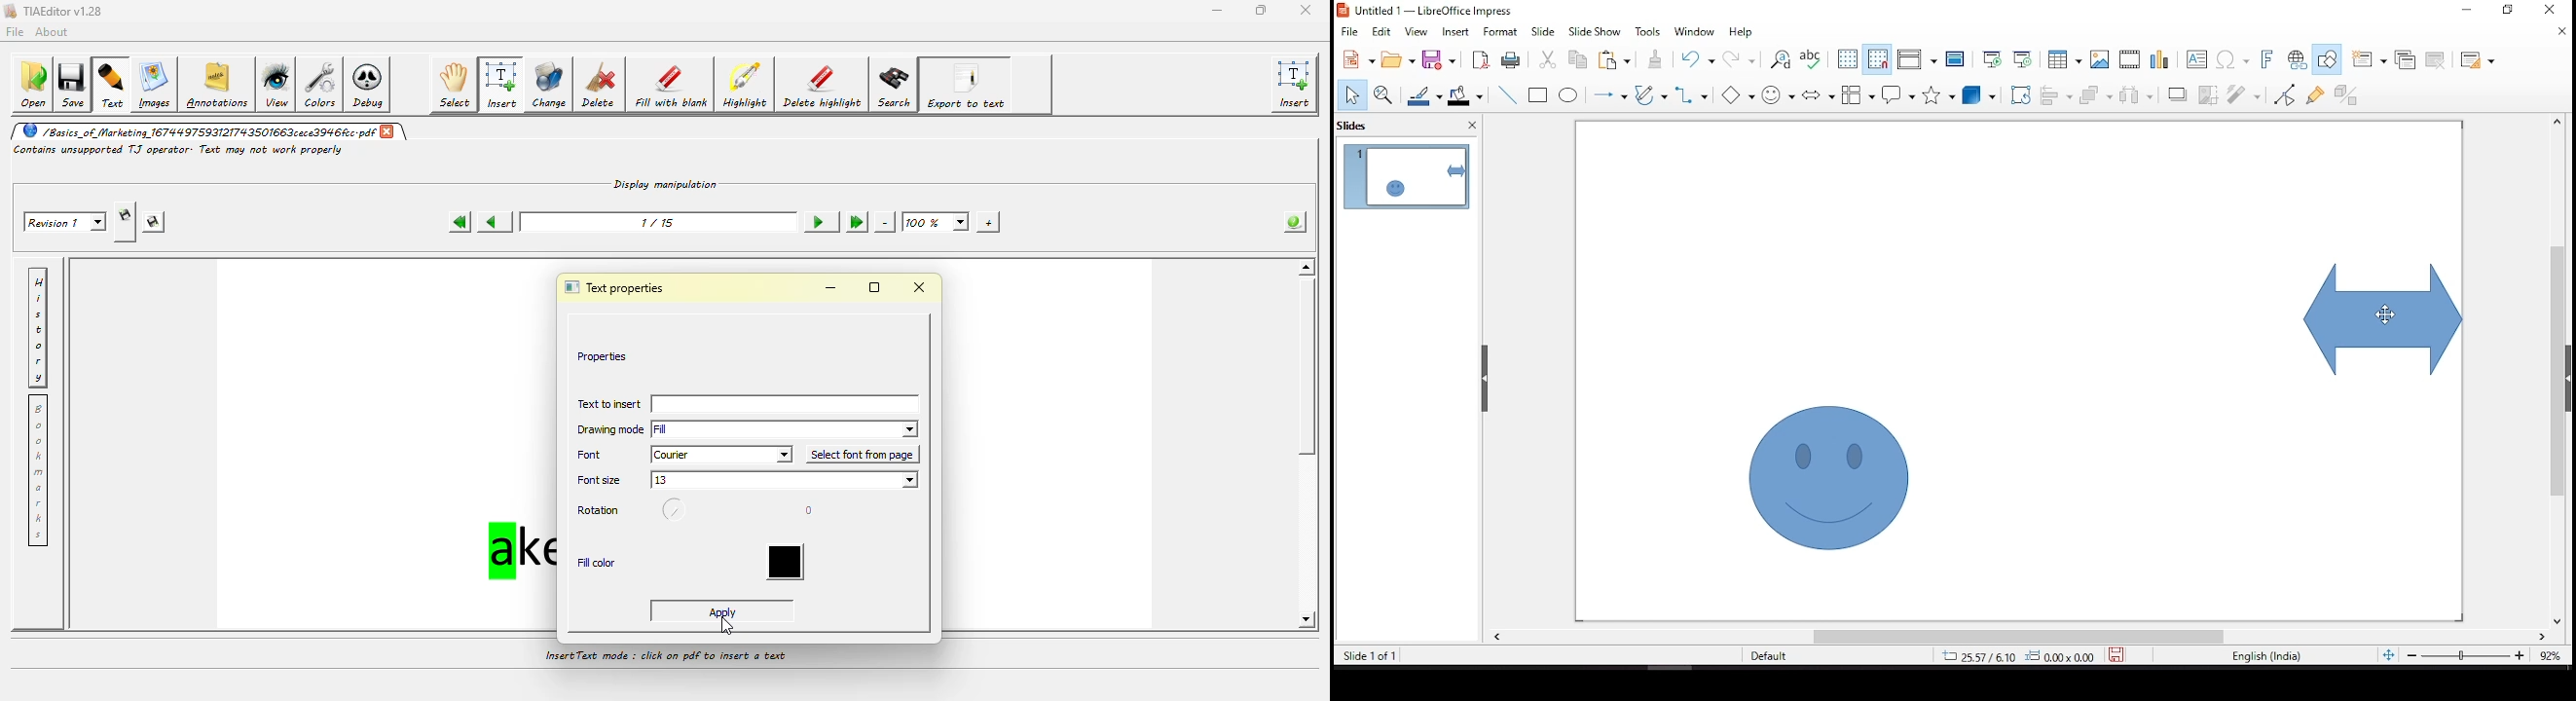  Describe the element at coordinates (2326, 59) in the screenshot. I see `show draw functions` at that location.